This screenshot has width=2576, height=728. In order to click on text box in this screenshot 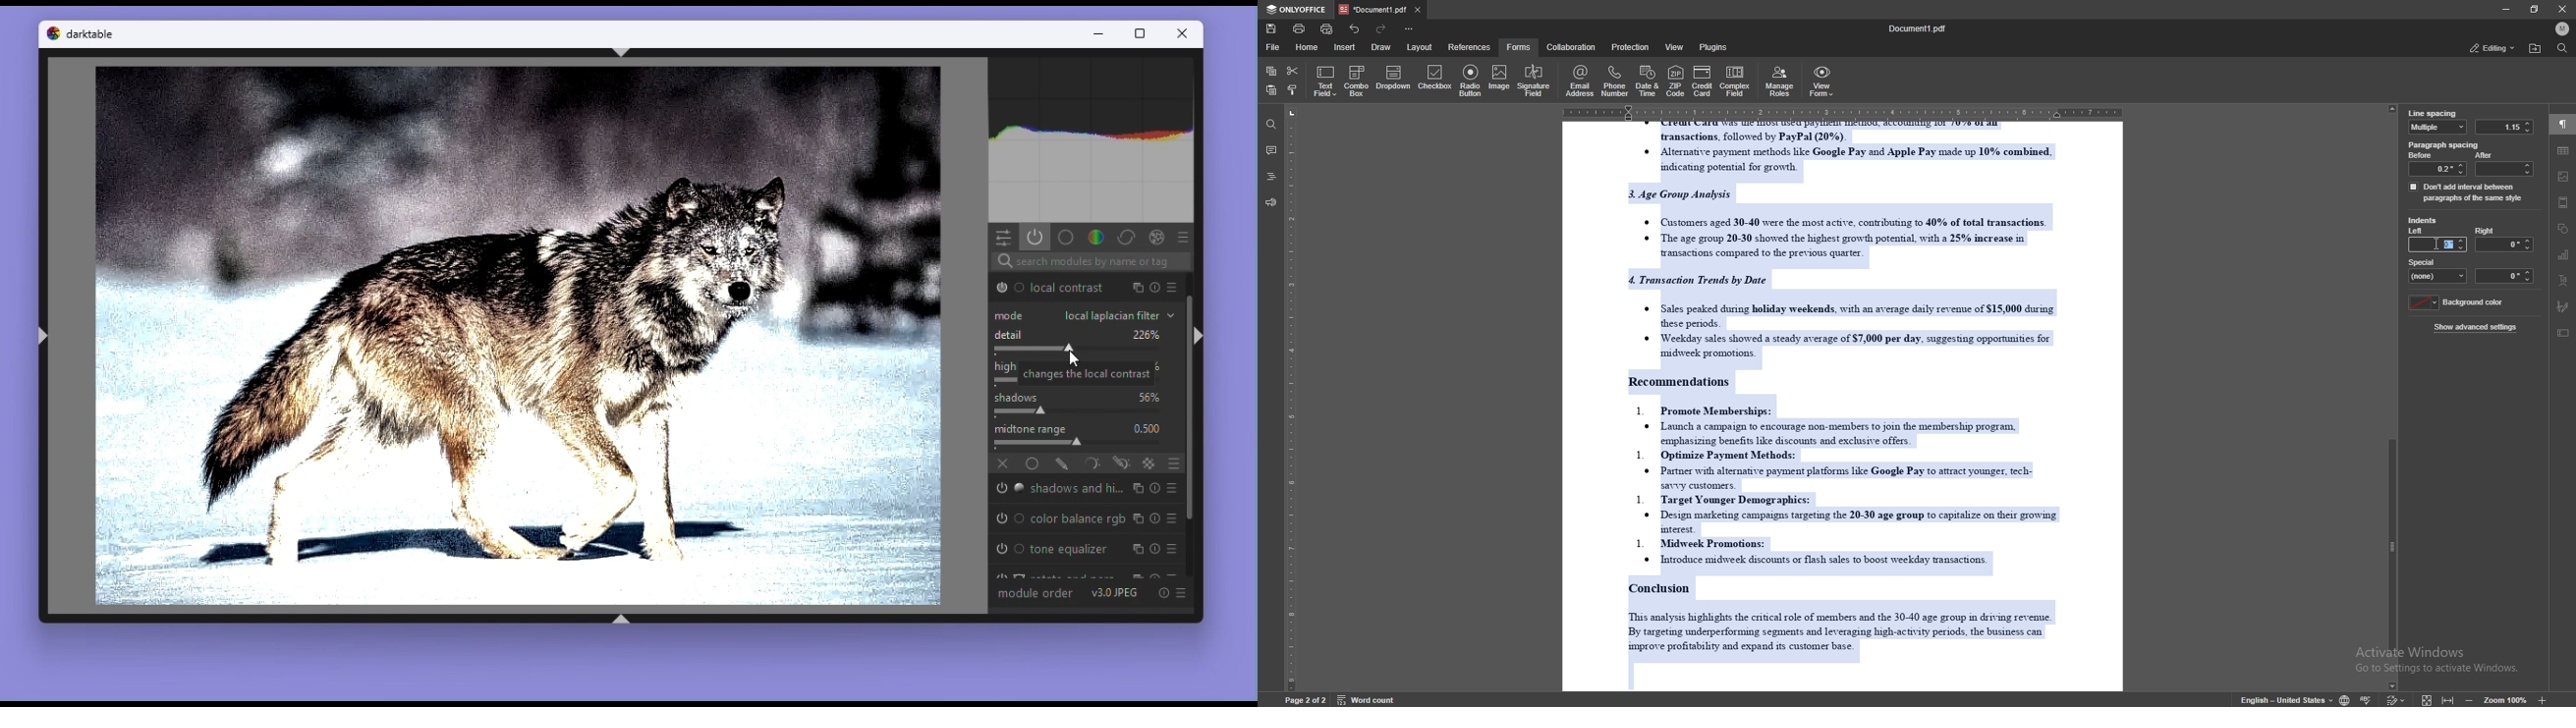, I will do `click(2564, 333)`.